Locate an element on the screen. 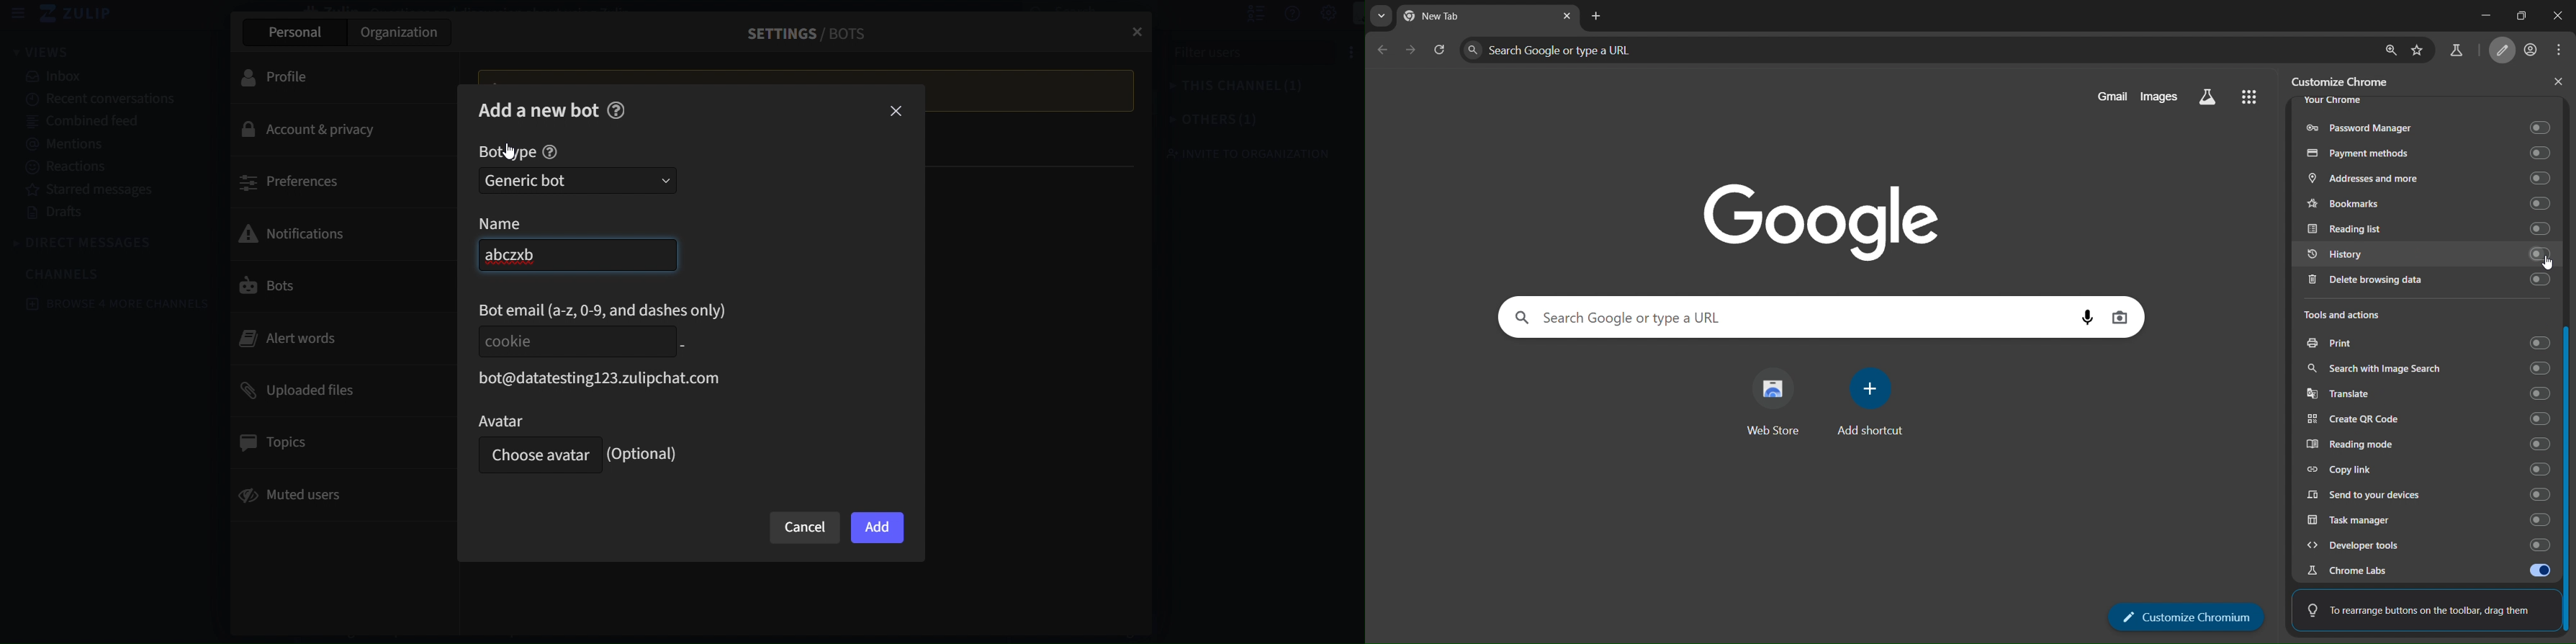 Image resolution: width=2576 pixels, height=644 pixels. view is located at coordinates (42, 51).